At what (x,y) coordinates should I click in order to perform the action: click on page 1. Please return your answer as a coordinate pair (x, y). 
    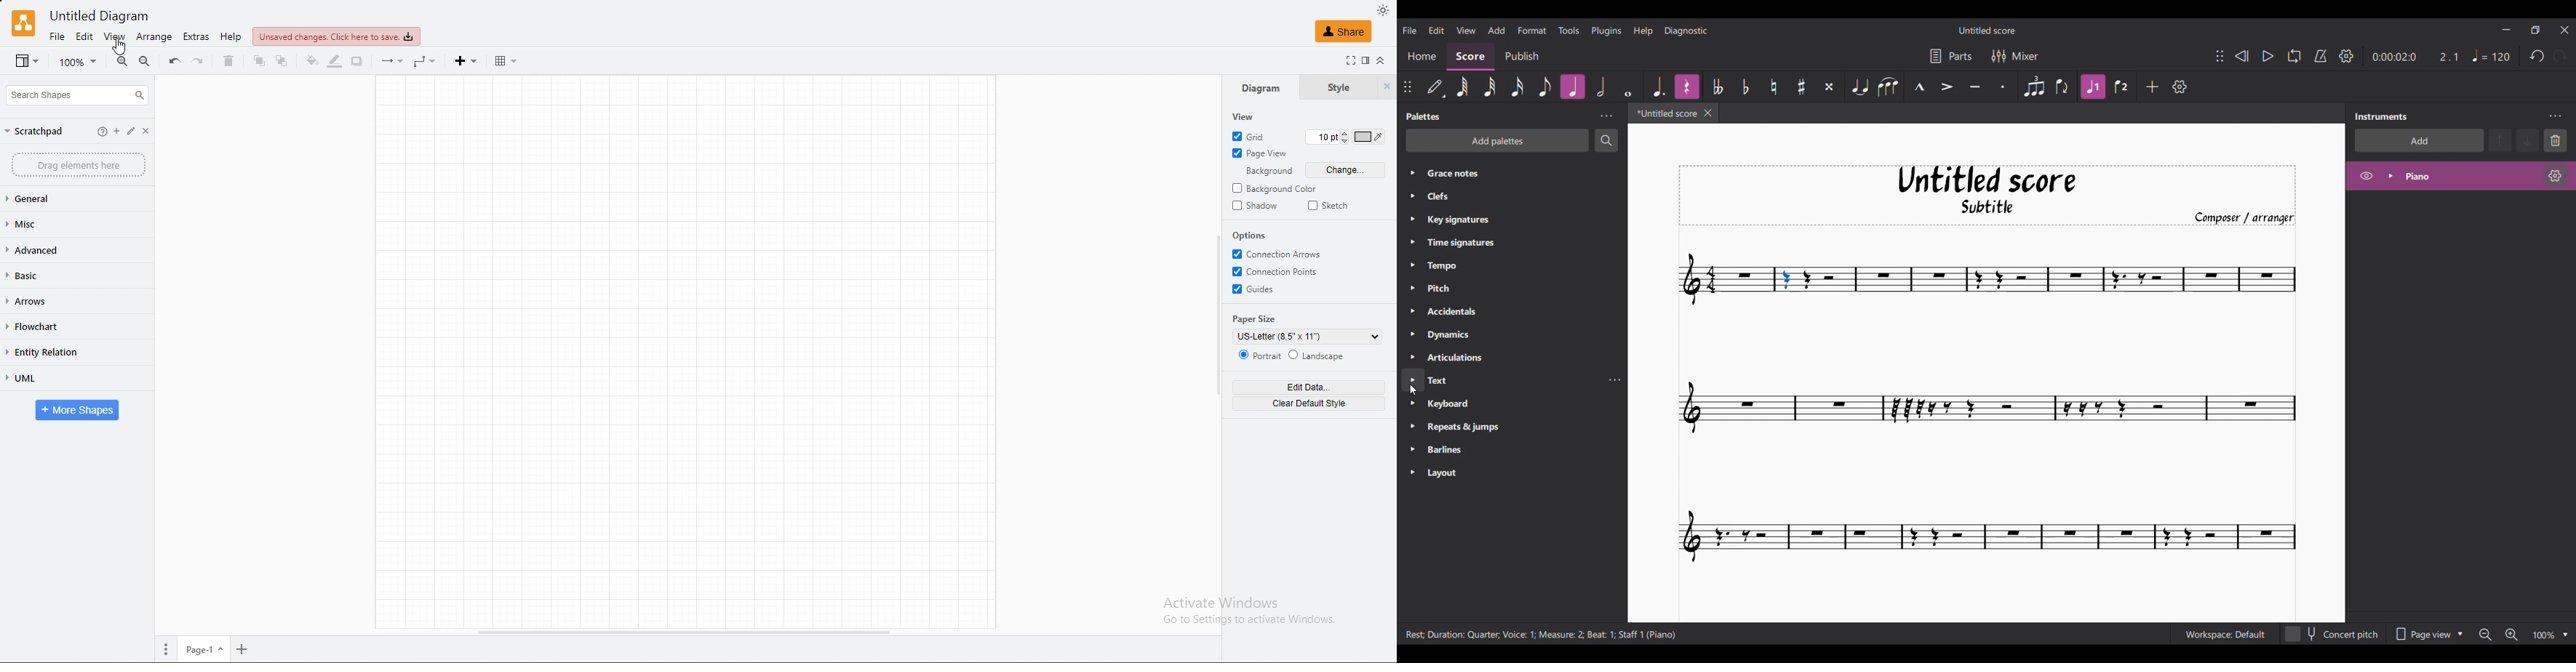
    Looking at the image, I should click on (206, 649).